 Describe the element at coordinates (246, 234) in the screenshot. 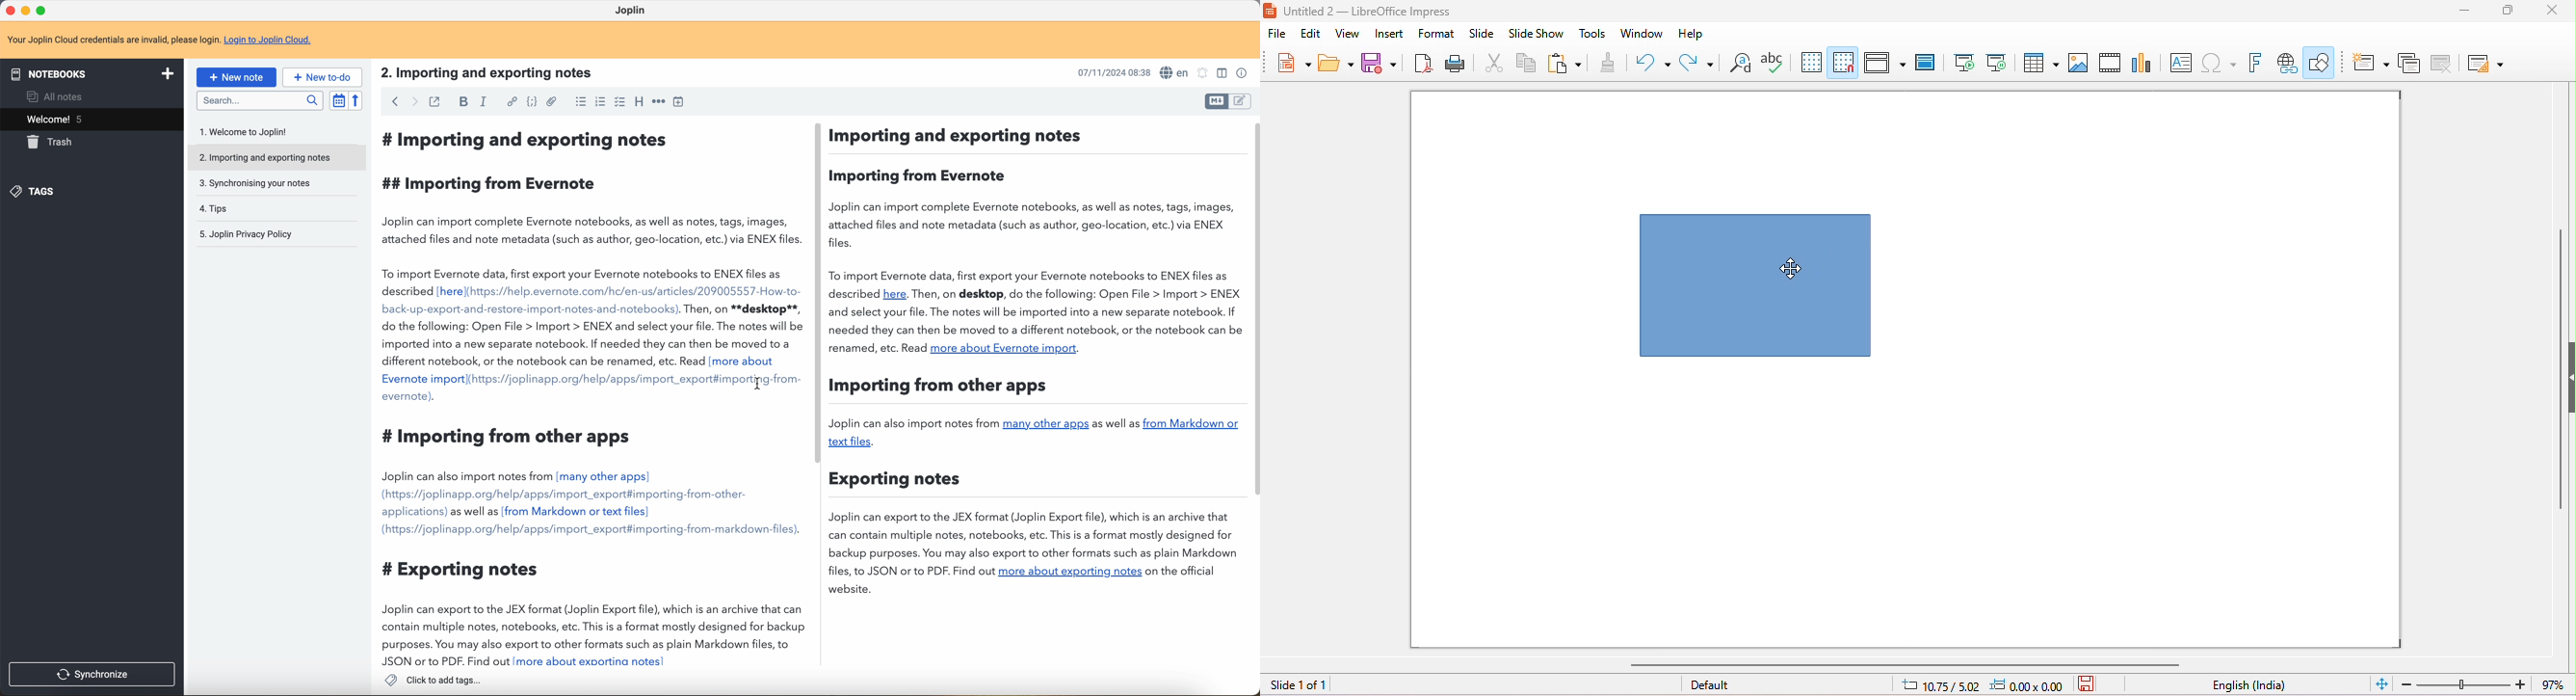

I see `Joplin privacy policy` at that location.